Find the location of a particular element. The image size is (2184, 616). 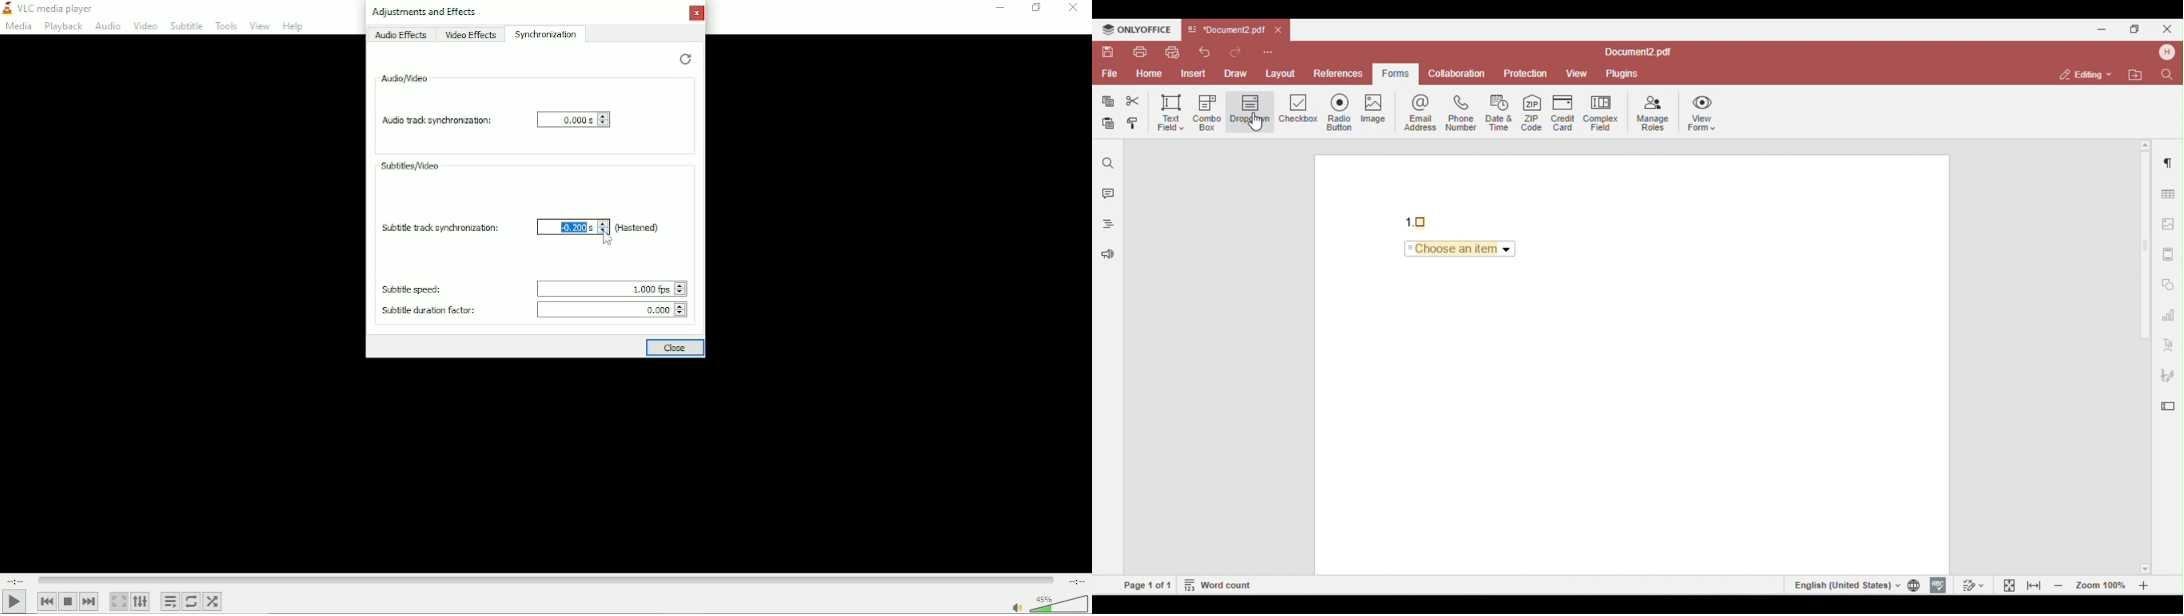

Playback is located at coordinates (62, 27).